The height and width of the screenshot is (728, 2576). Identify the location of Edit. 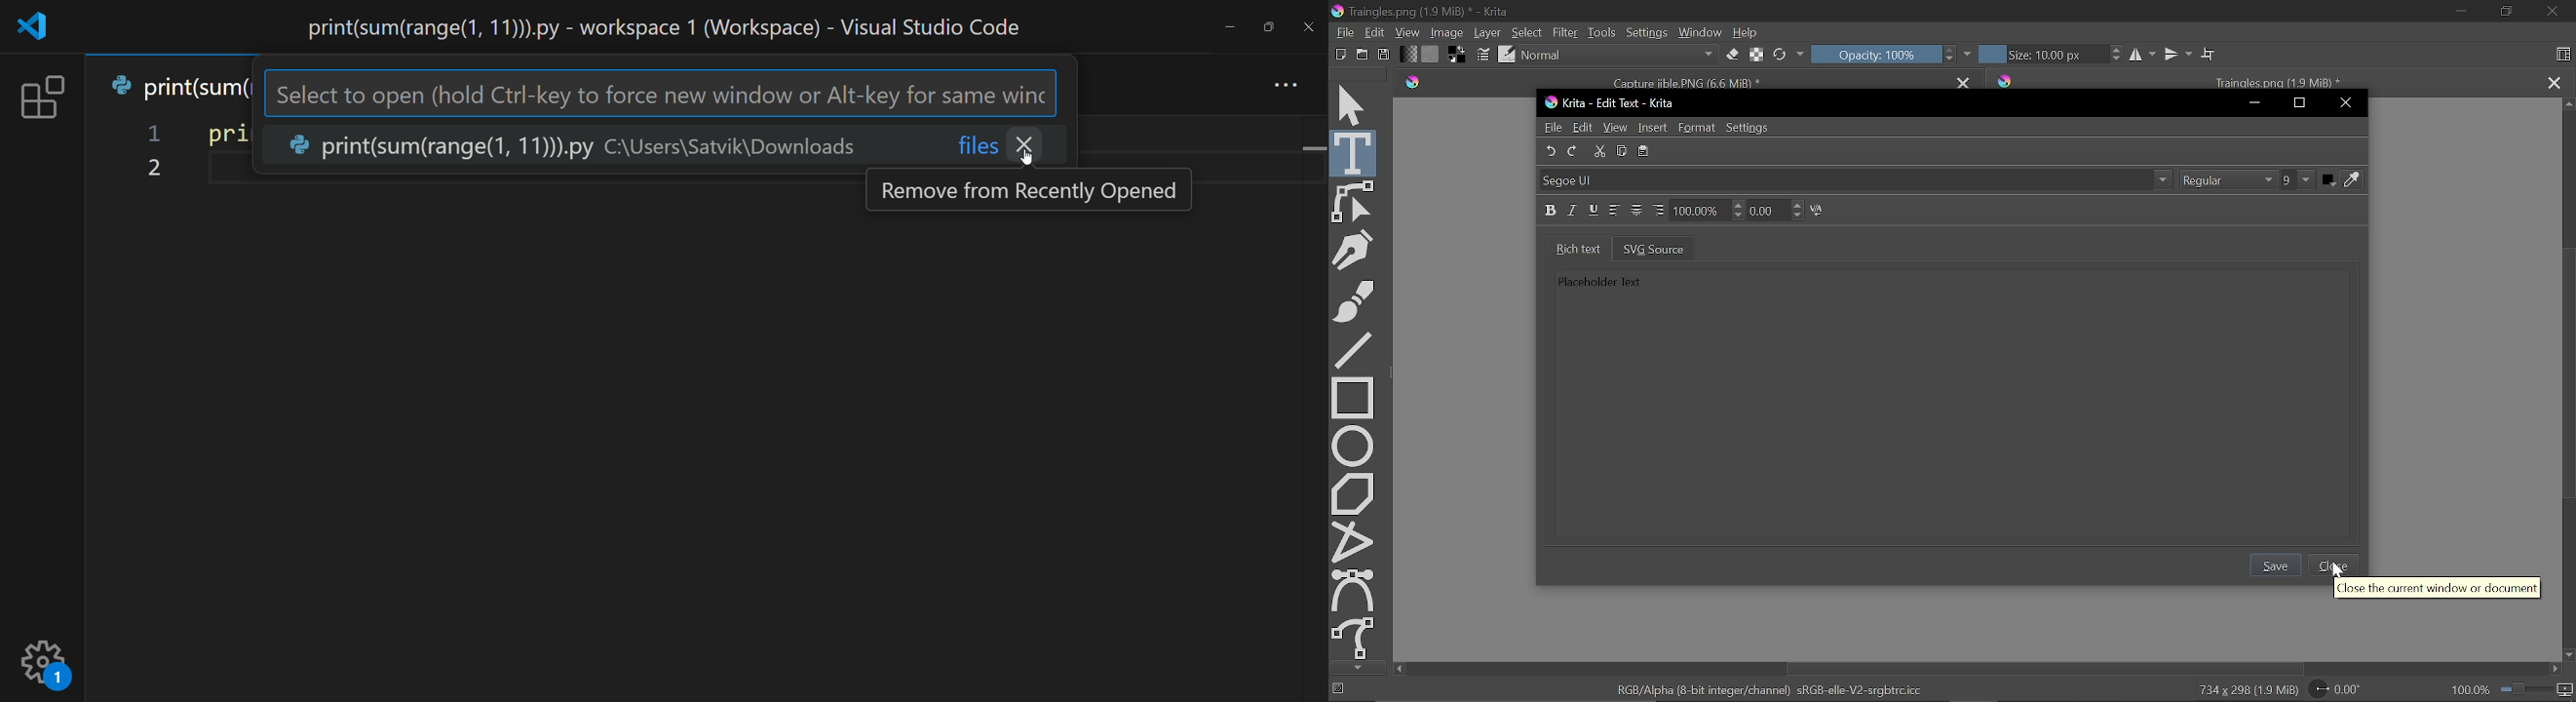
(1584, 128).